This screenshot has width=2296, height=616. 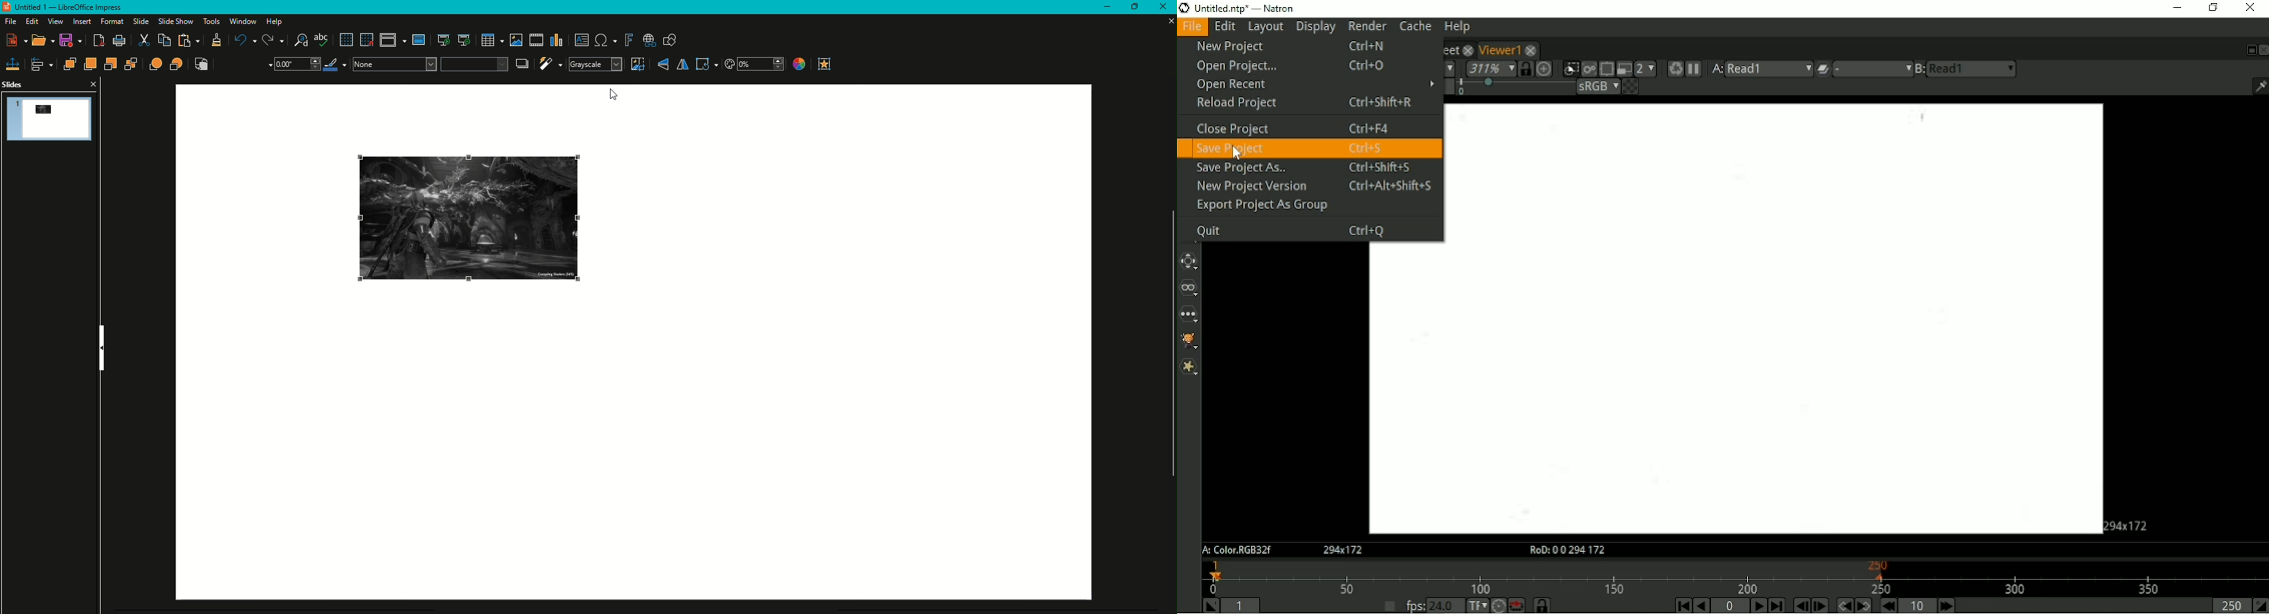 I want to click on Fontwork, so click(x=629, y=41).